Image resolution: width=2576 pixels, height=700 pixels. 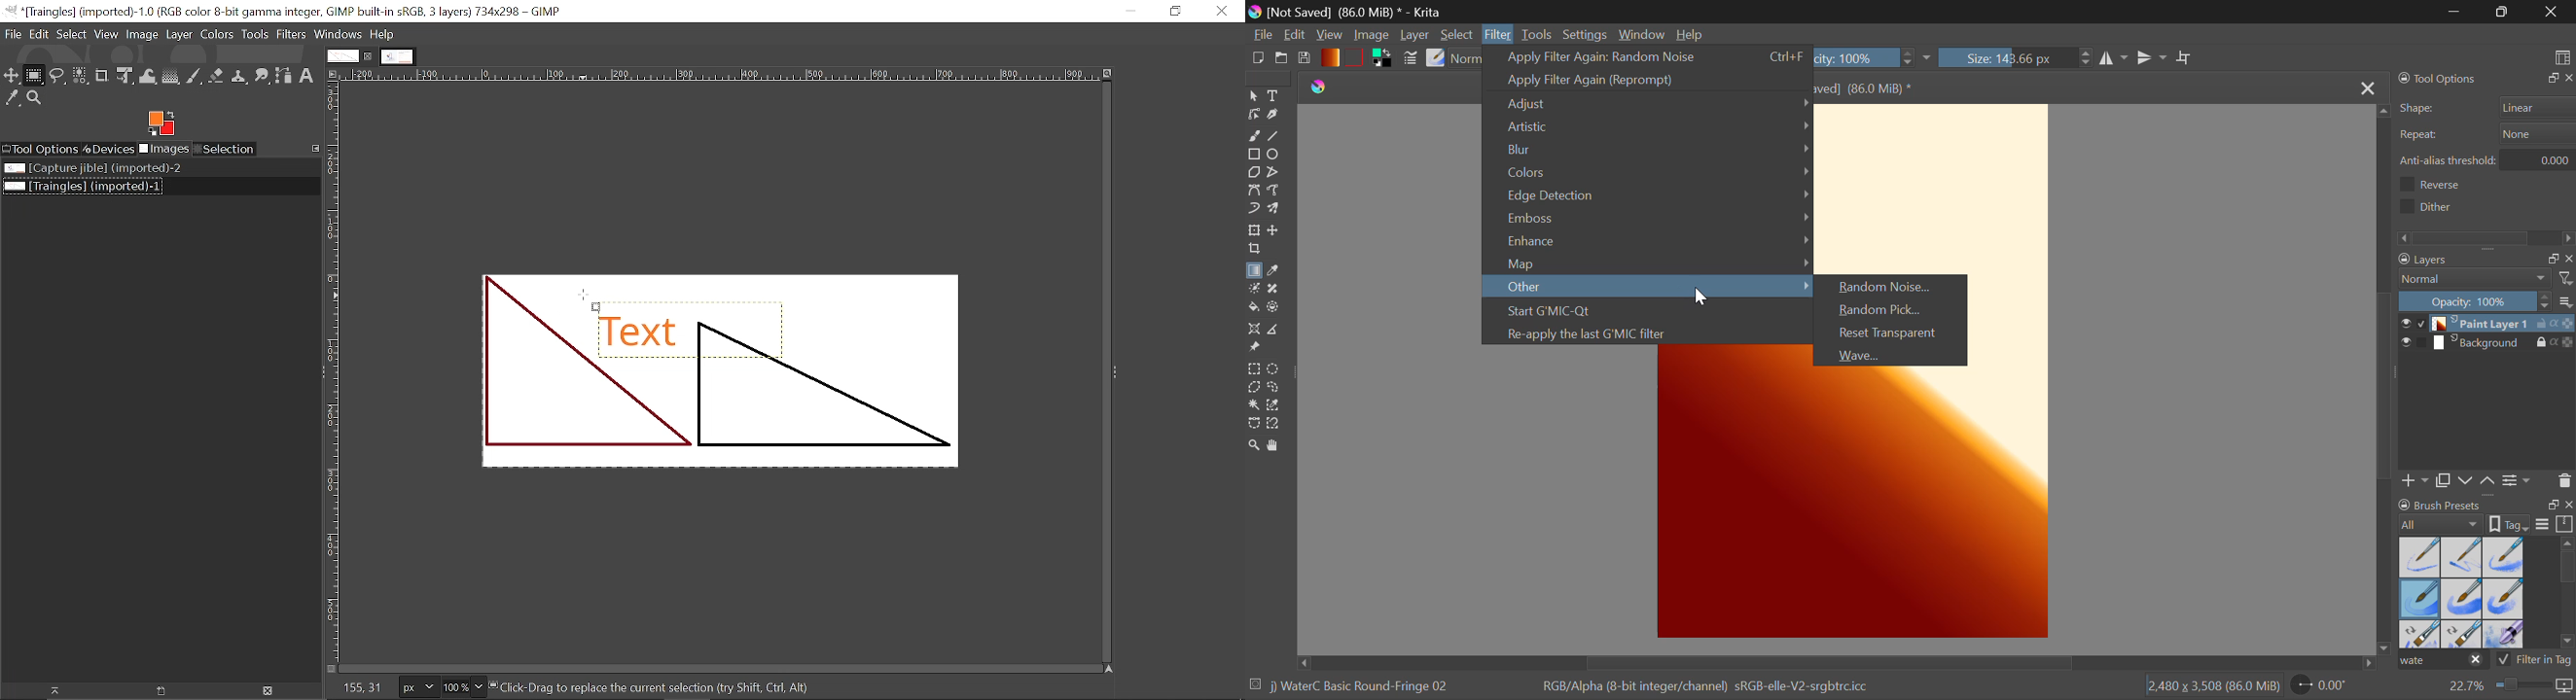 What do you see at coordinates (1254, 116) in the screenshot?
I see `Edit Shapes` at bounding box center [1254, 116].